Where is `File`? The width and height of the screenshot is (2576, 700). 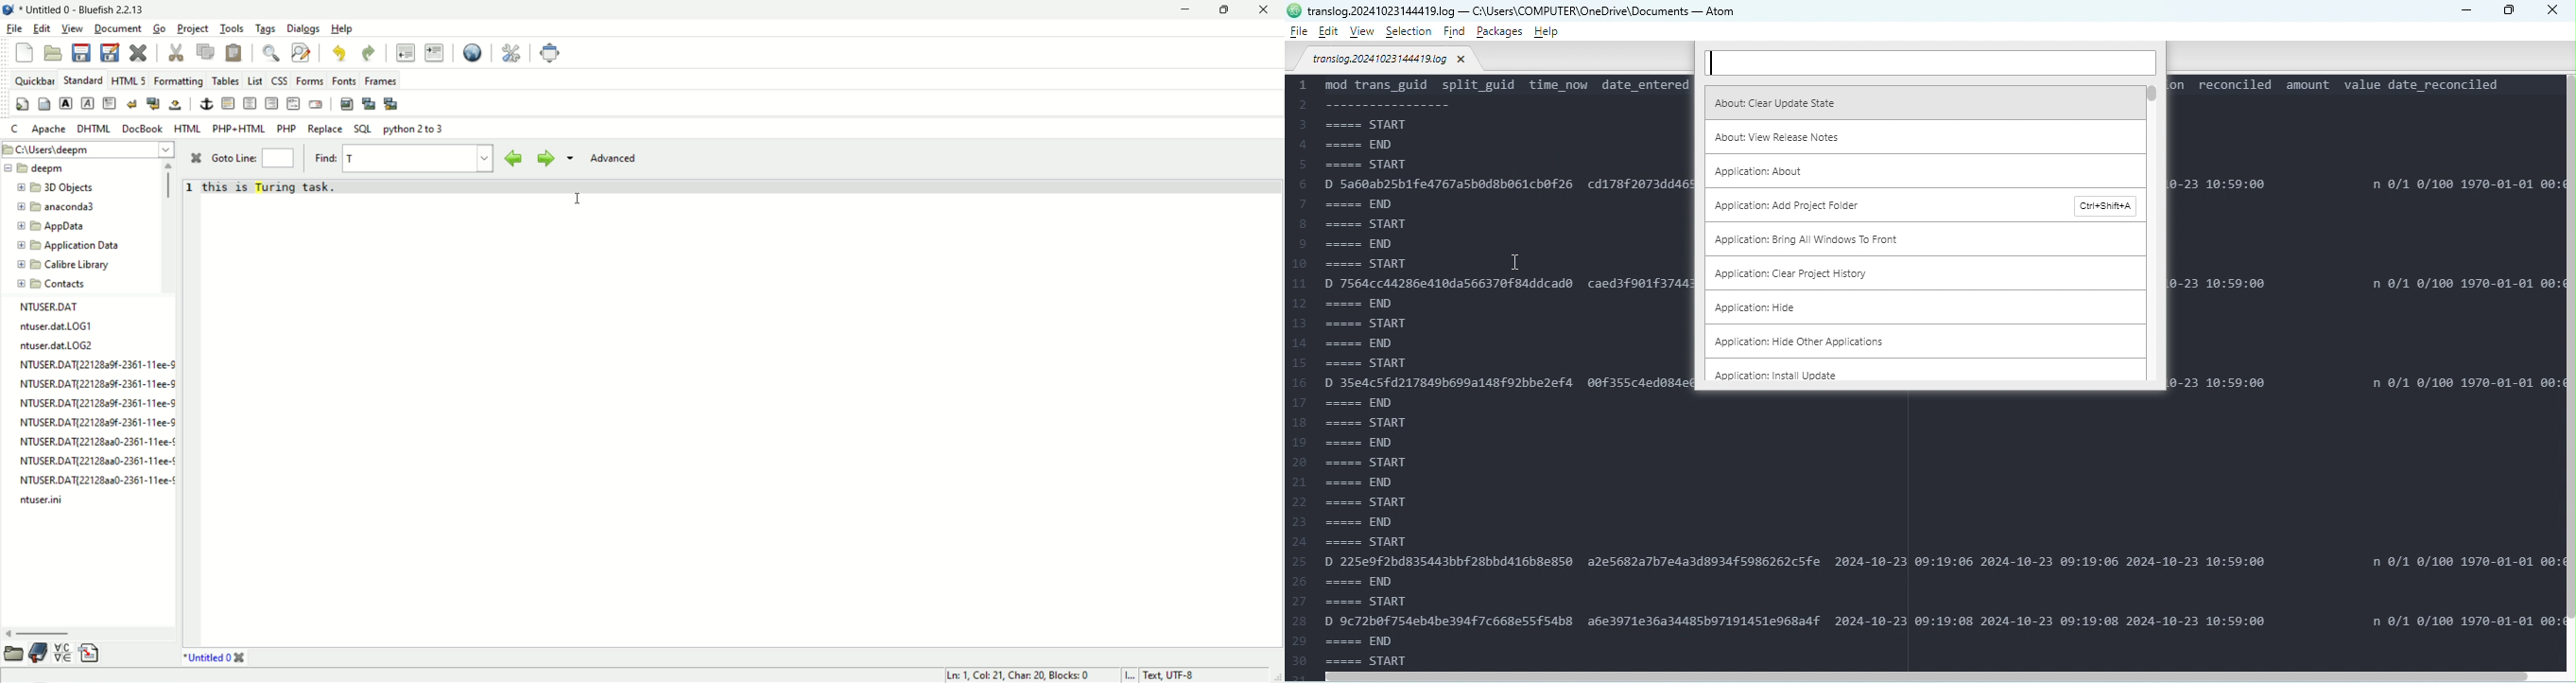
File is located at coordinates (1299, 31).